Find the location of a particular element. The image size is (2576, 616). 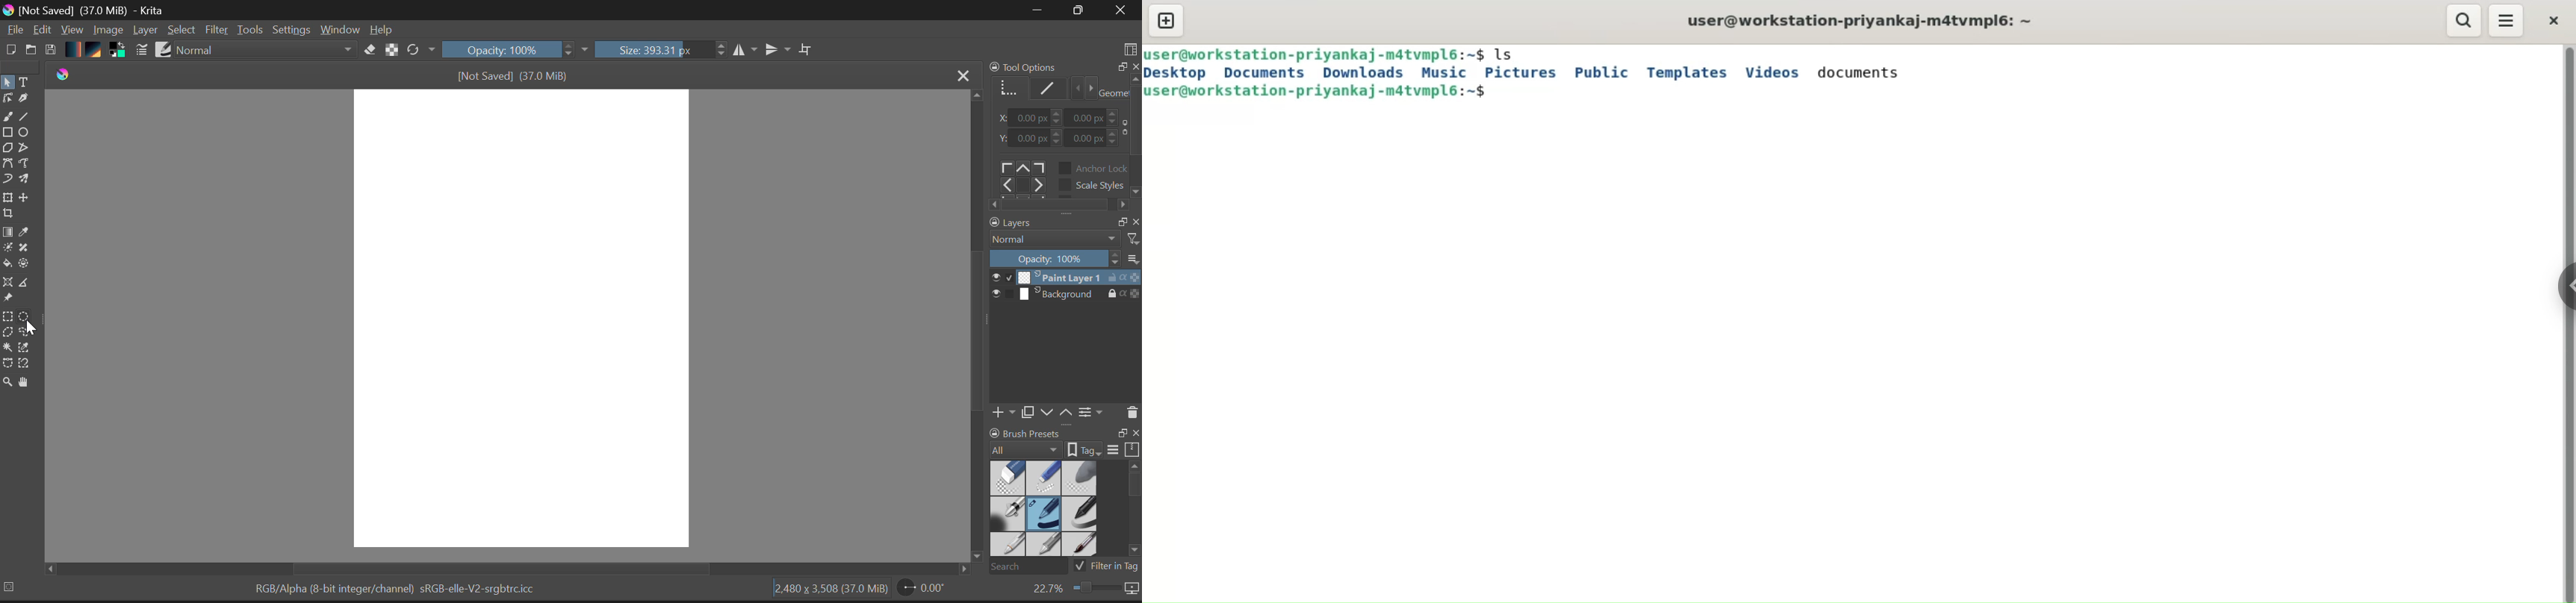

Freehand Selection is located at coordinates (31, 334).